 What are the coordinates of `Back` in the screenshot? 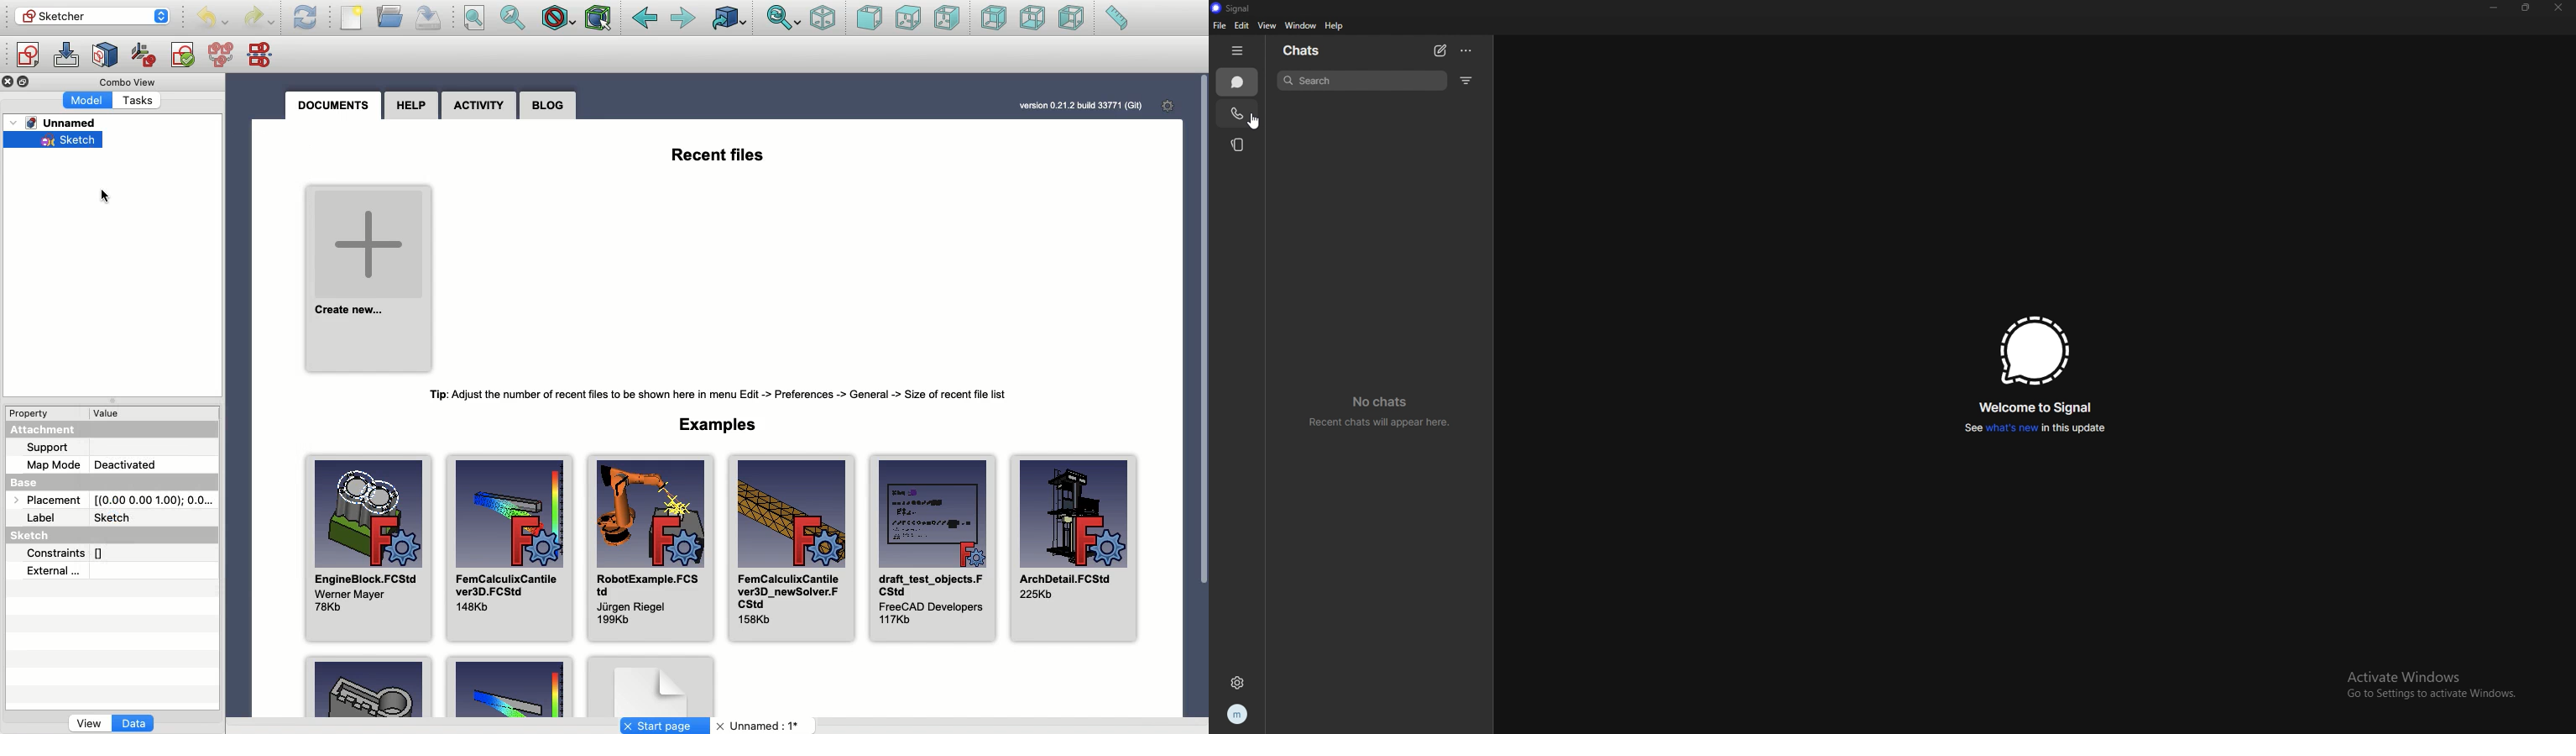 It's located at (645, 18).